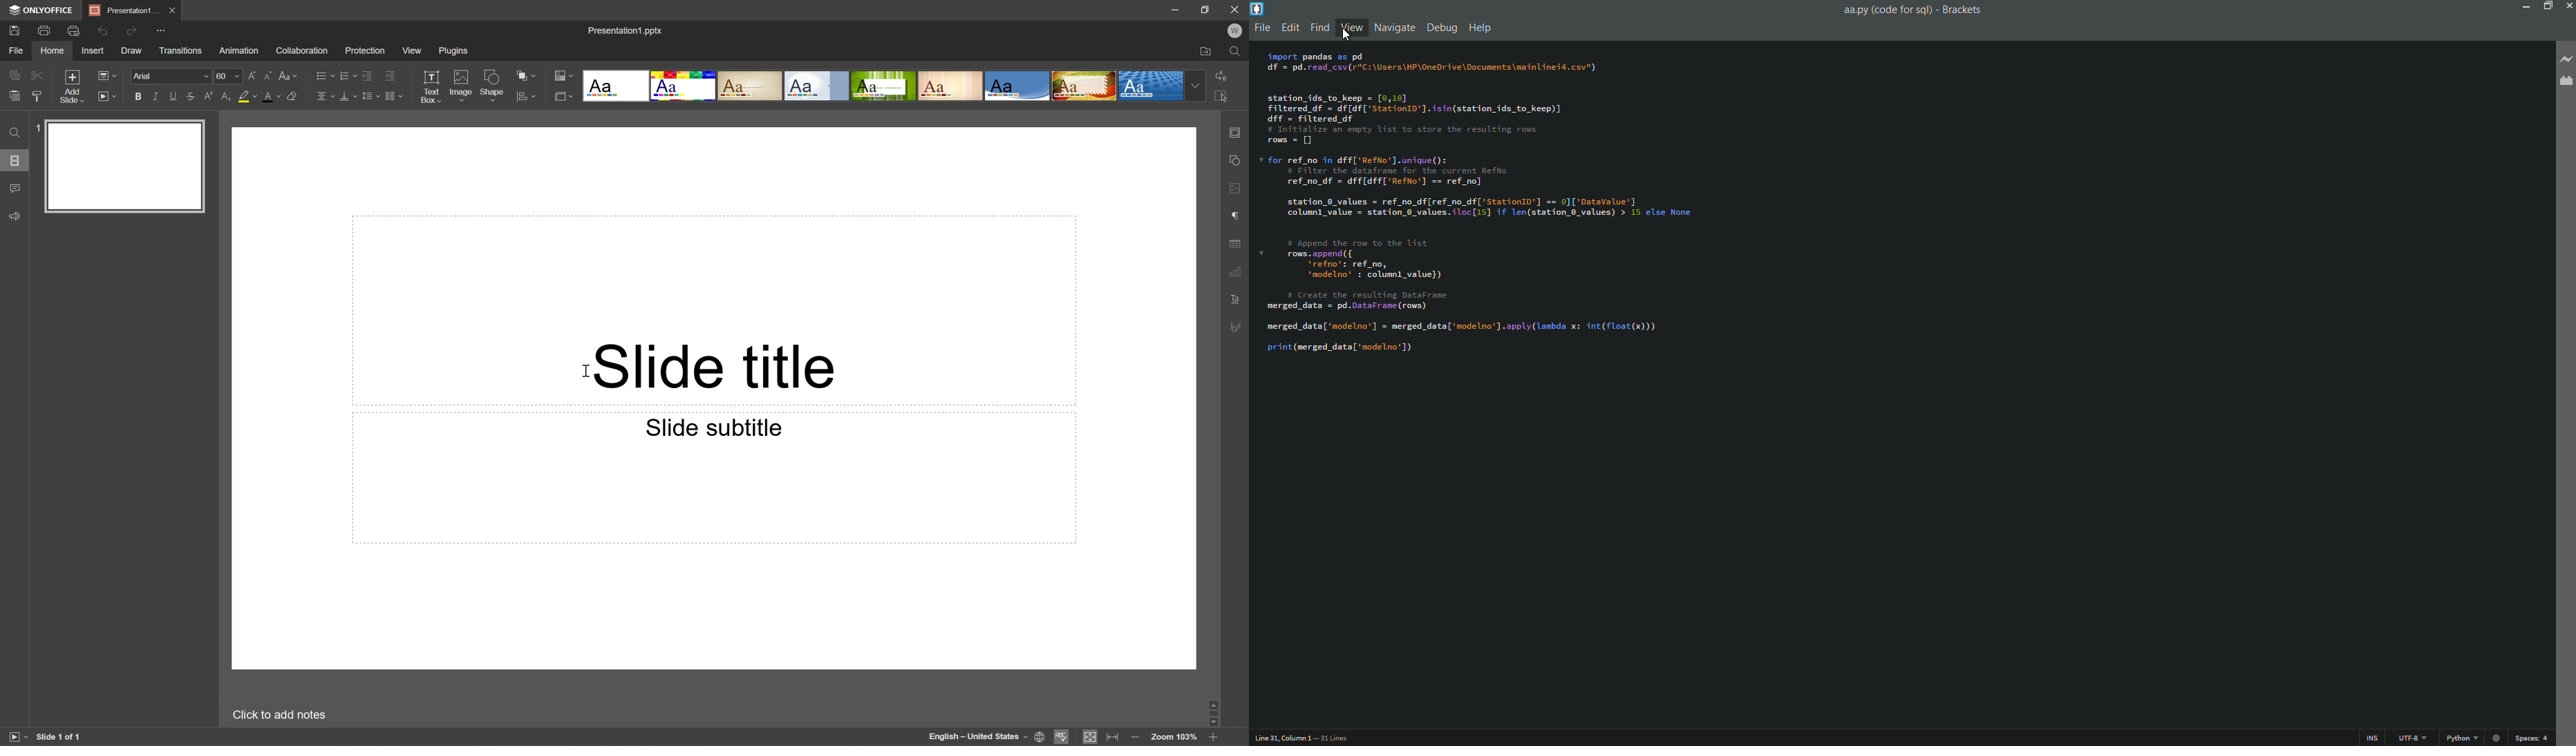 This screenshot has height=756, width=2576. I want to click on Set document language, so click(1040, 738).